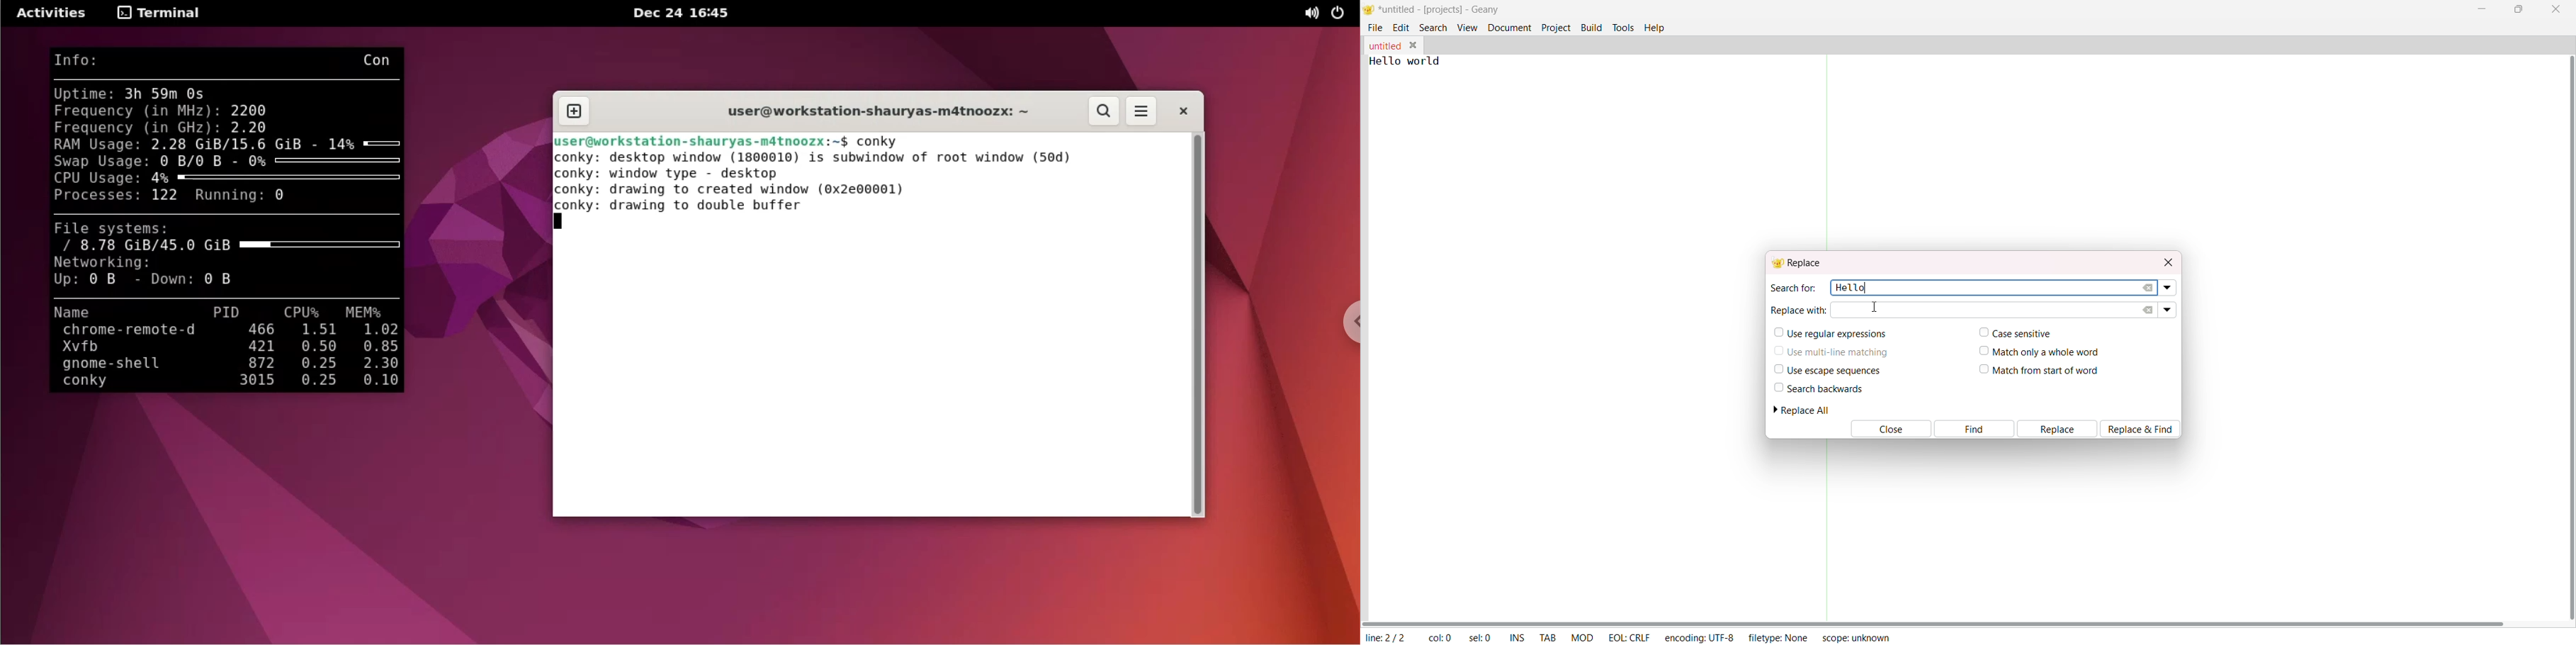  I want to click on tools, so click(1624, 27).